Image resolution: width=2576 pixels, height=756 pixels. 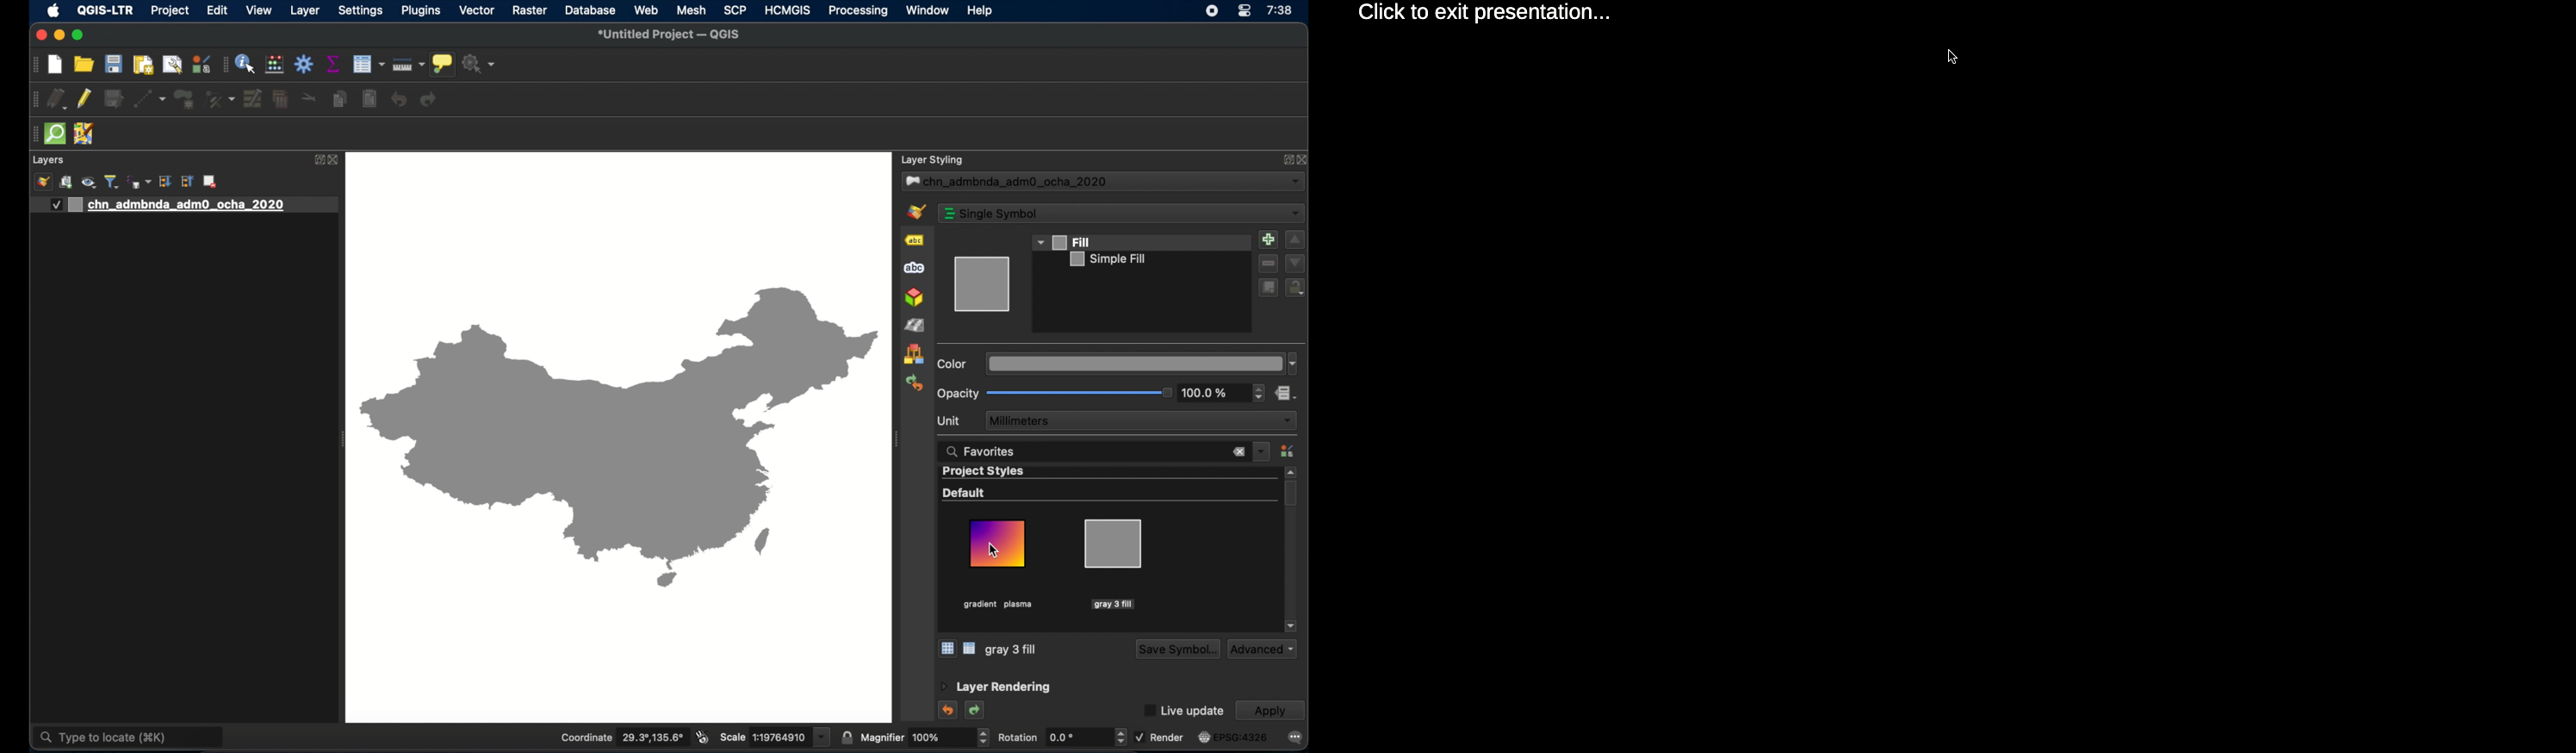 I want to click on stepper buttons, so click(x=1259, y=392).